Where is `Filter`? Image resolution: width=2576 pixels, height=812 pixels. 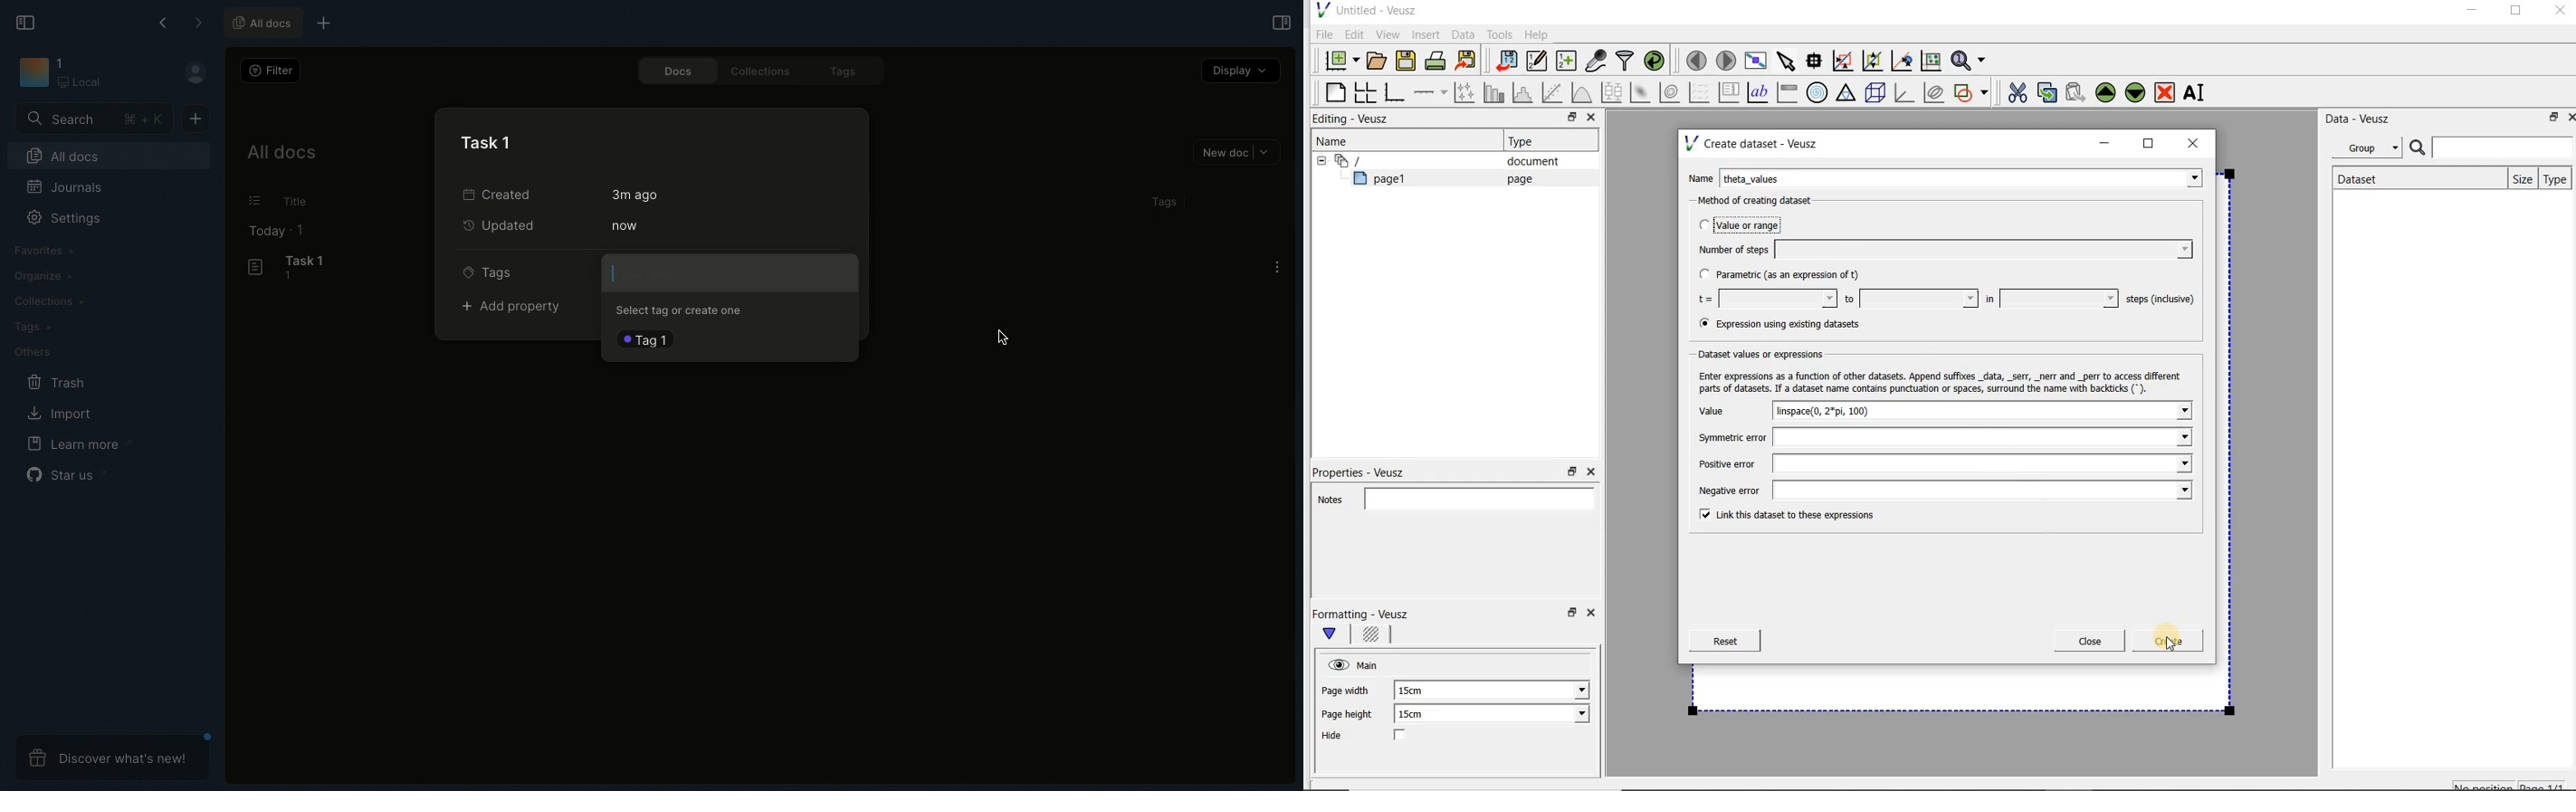
Filter is located at coordinates (272, 71).